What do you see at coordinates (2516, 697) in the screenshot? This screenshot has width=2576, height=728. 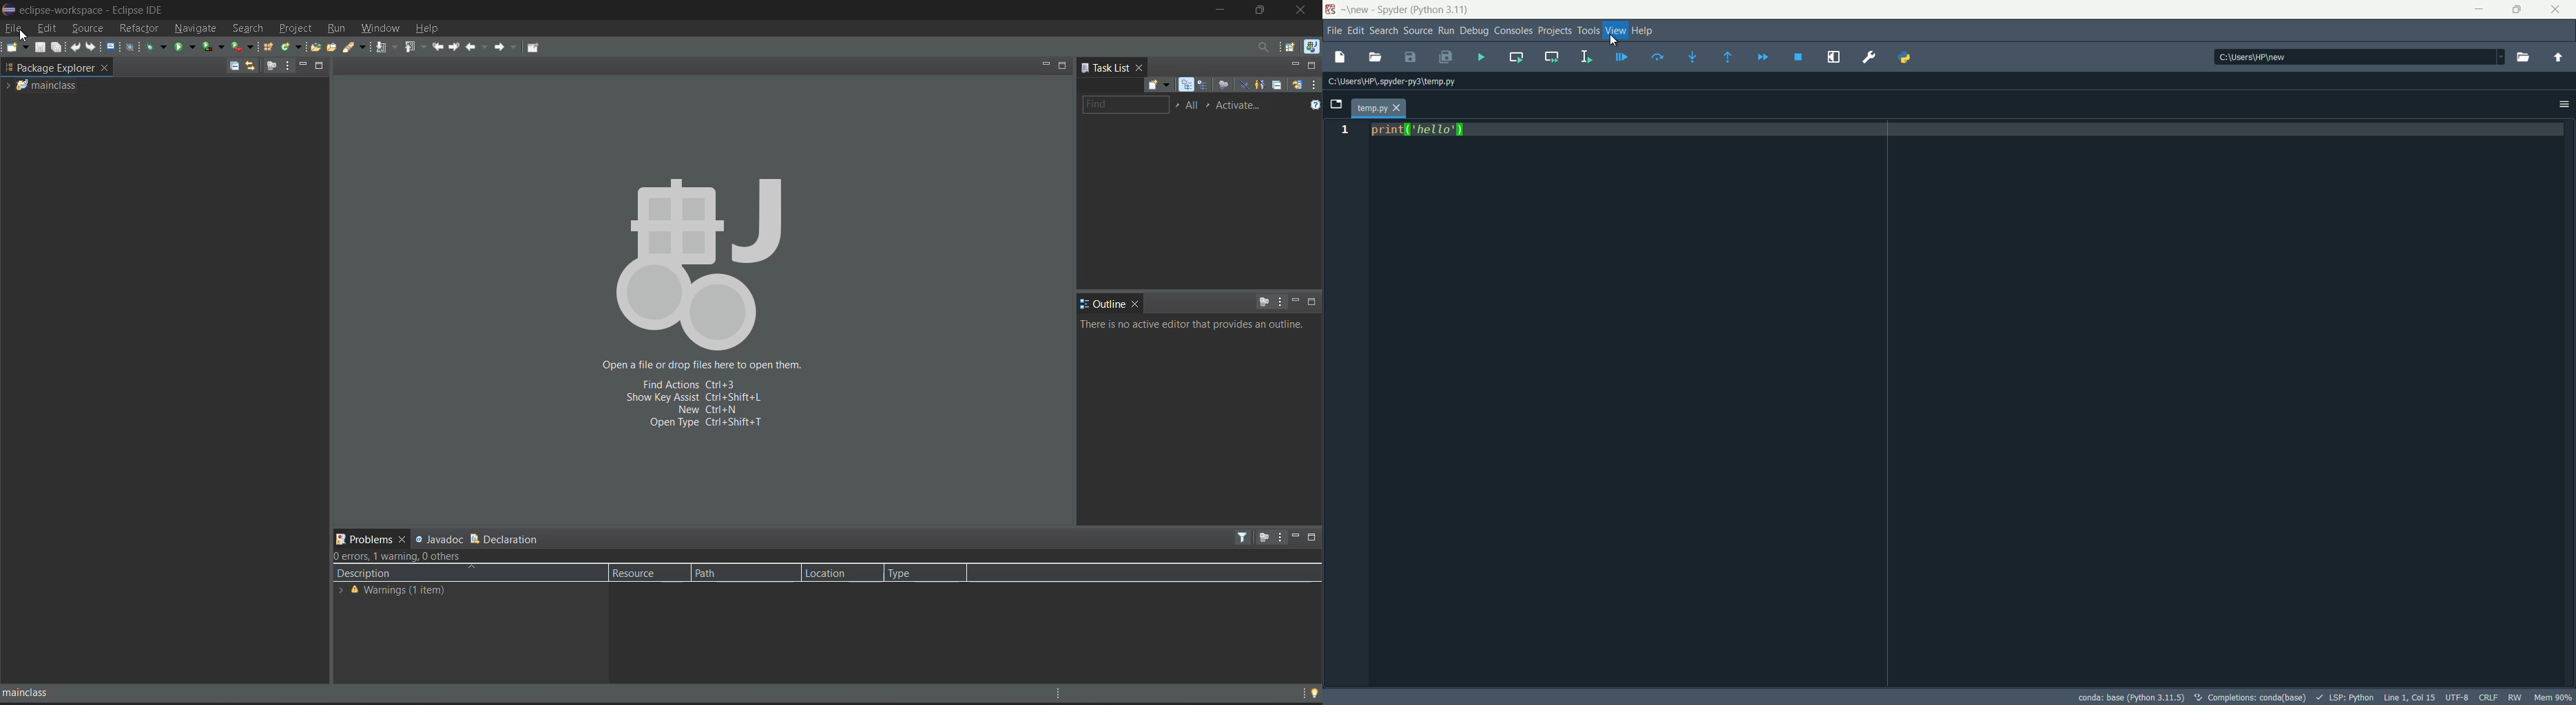 I see `rw` at bounding box center [2516, 697].